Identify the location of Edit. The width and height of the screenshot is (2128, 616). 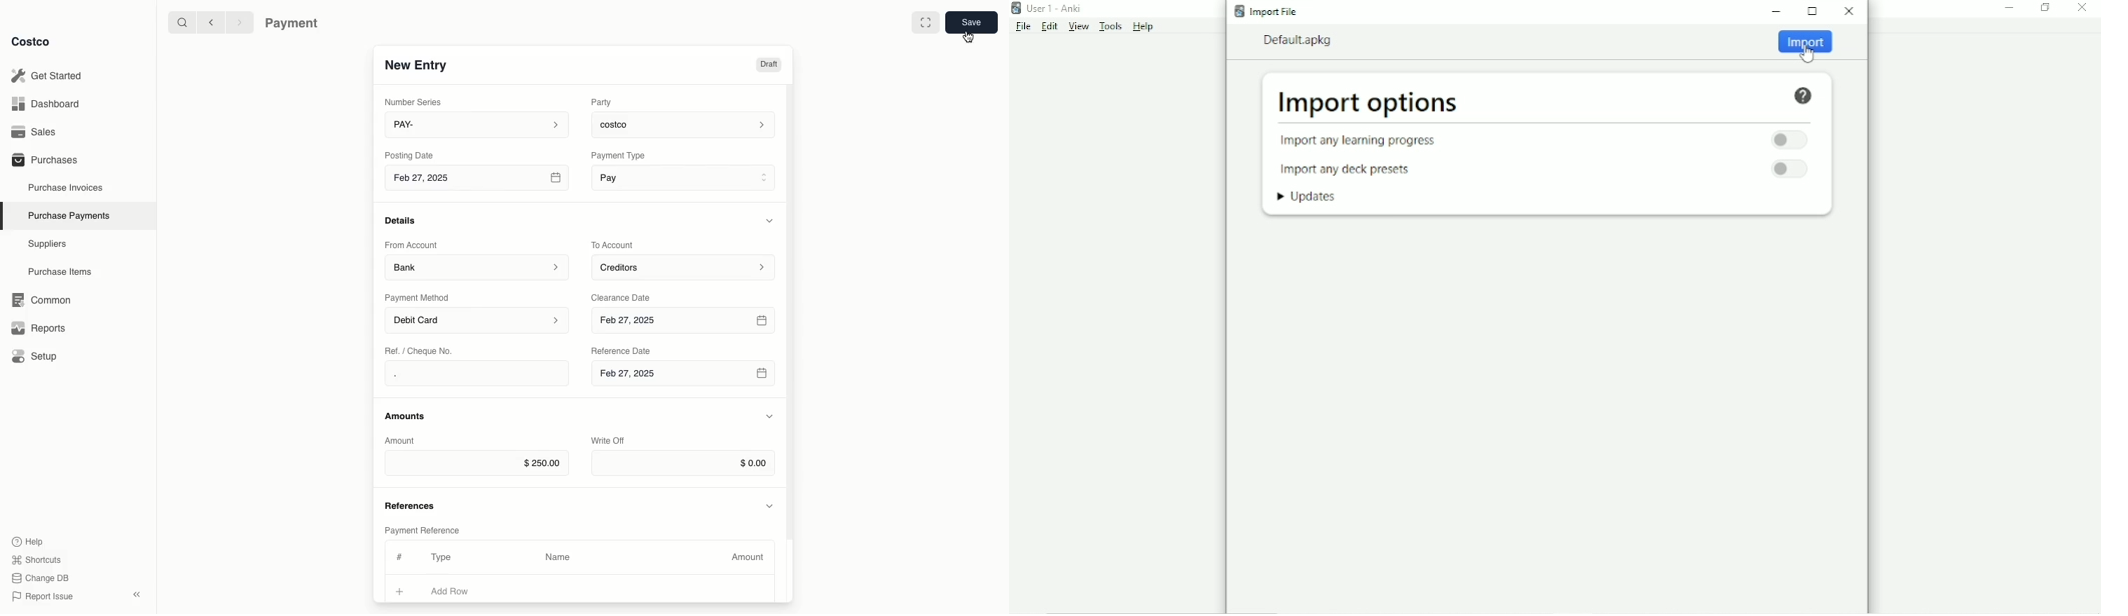
(1049, 27).